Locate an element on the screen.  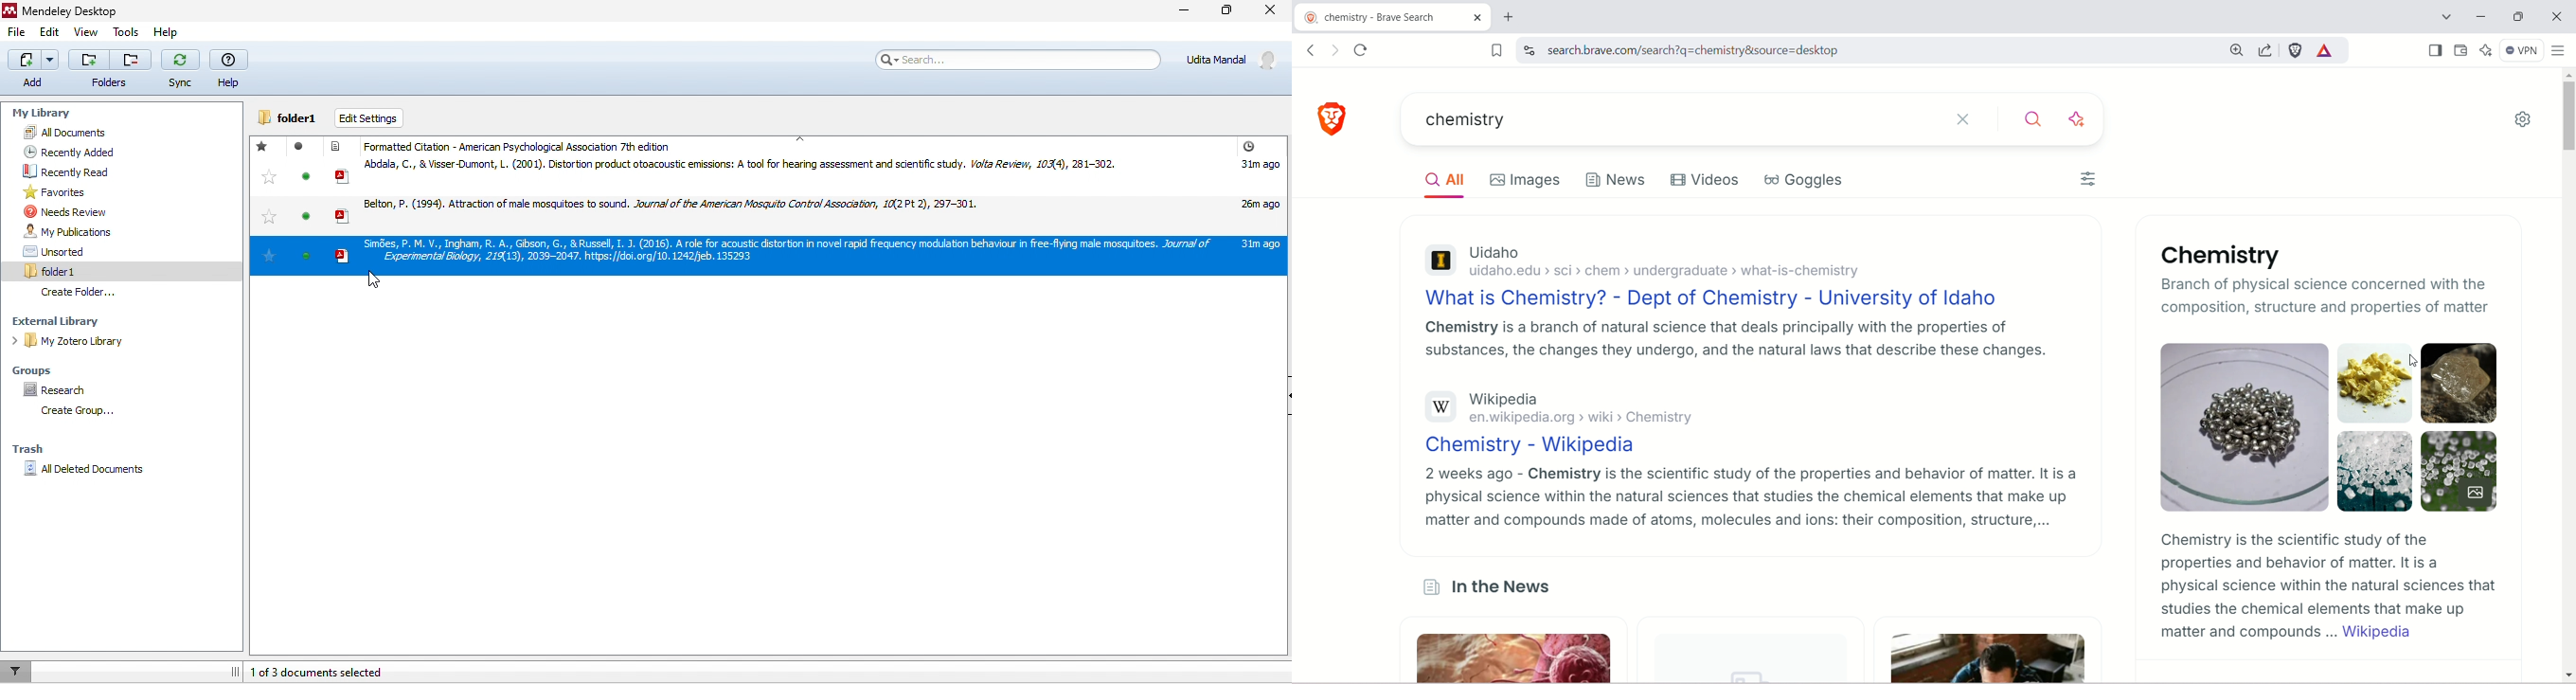
sync is located at coordinates (178, 70).